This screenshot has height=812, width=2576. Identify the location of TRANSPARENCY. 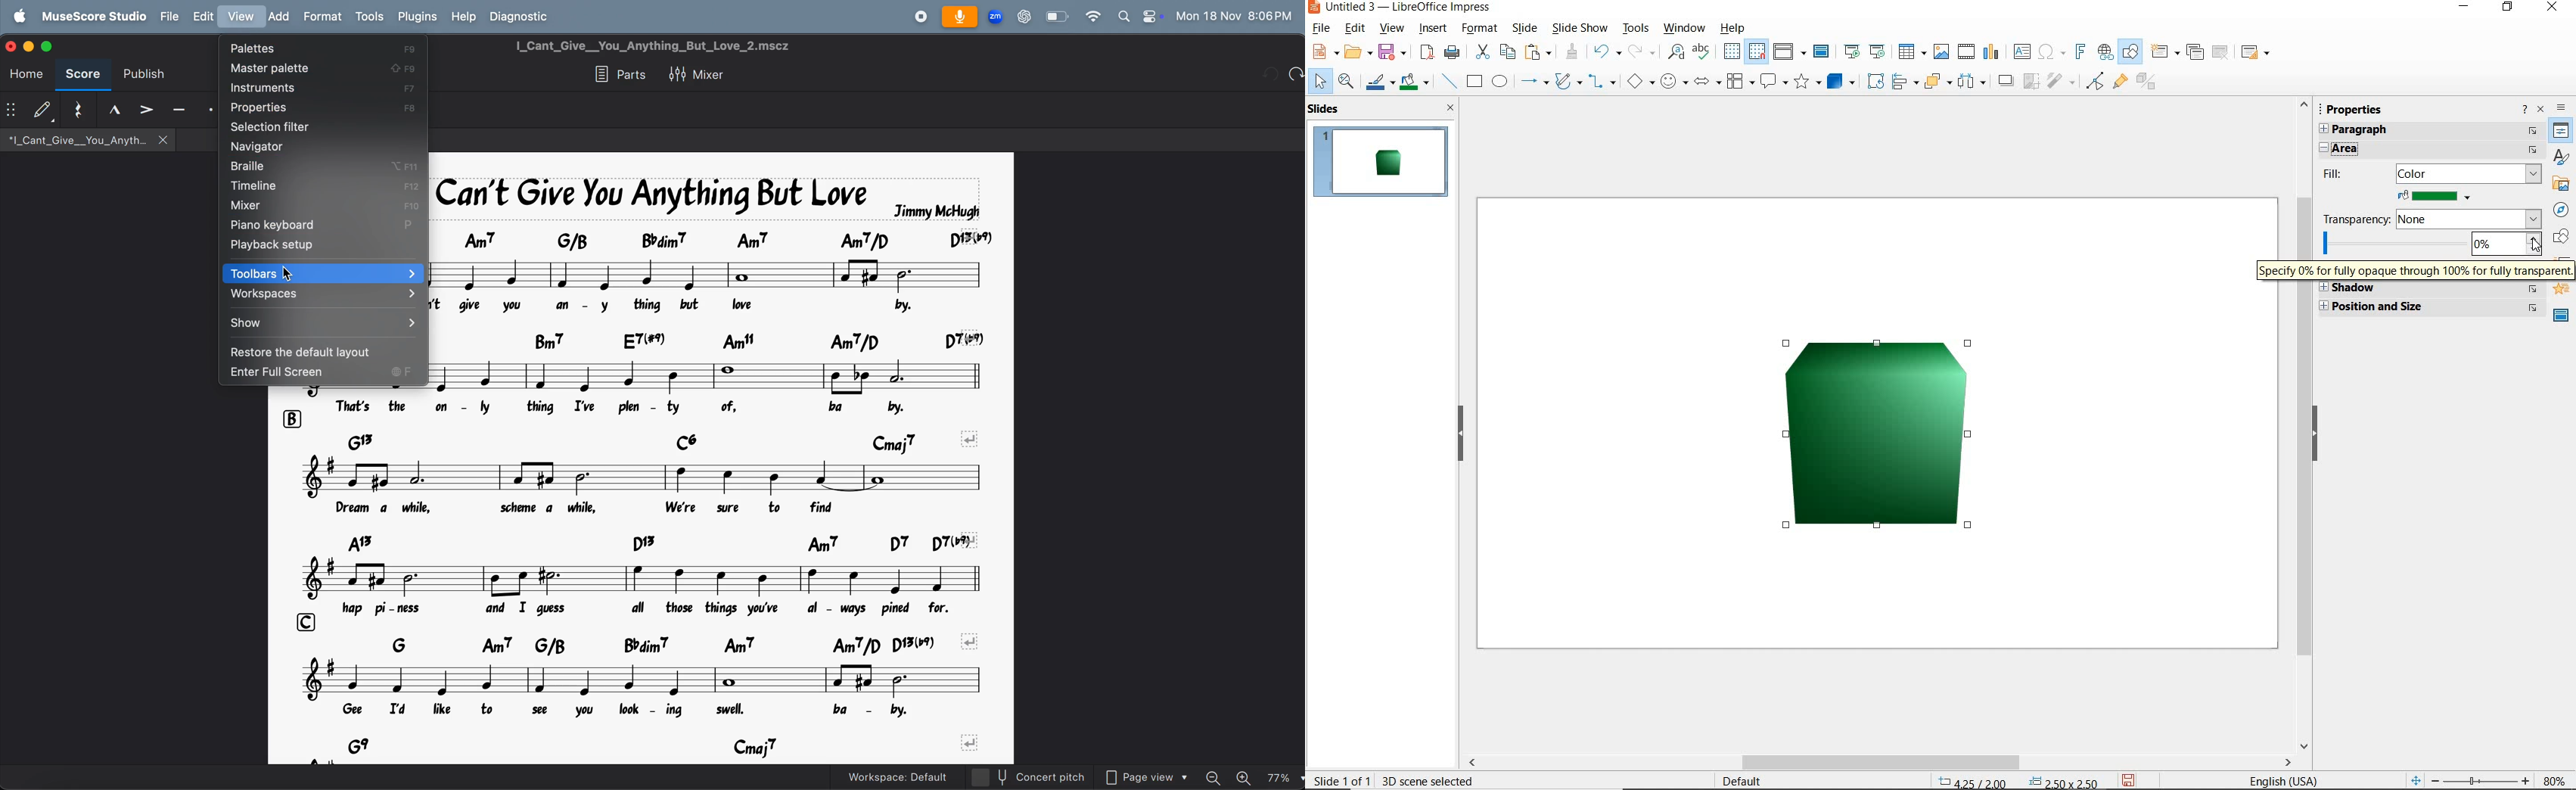
(2431, 217).